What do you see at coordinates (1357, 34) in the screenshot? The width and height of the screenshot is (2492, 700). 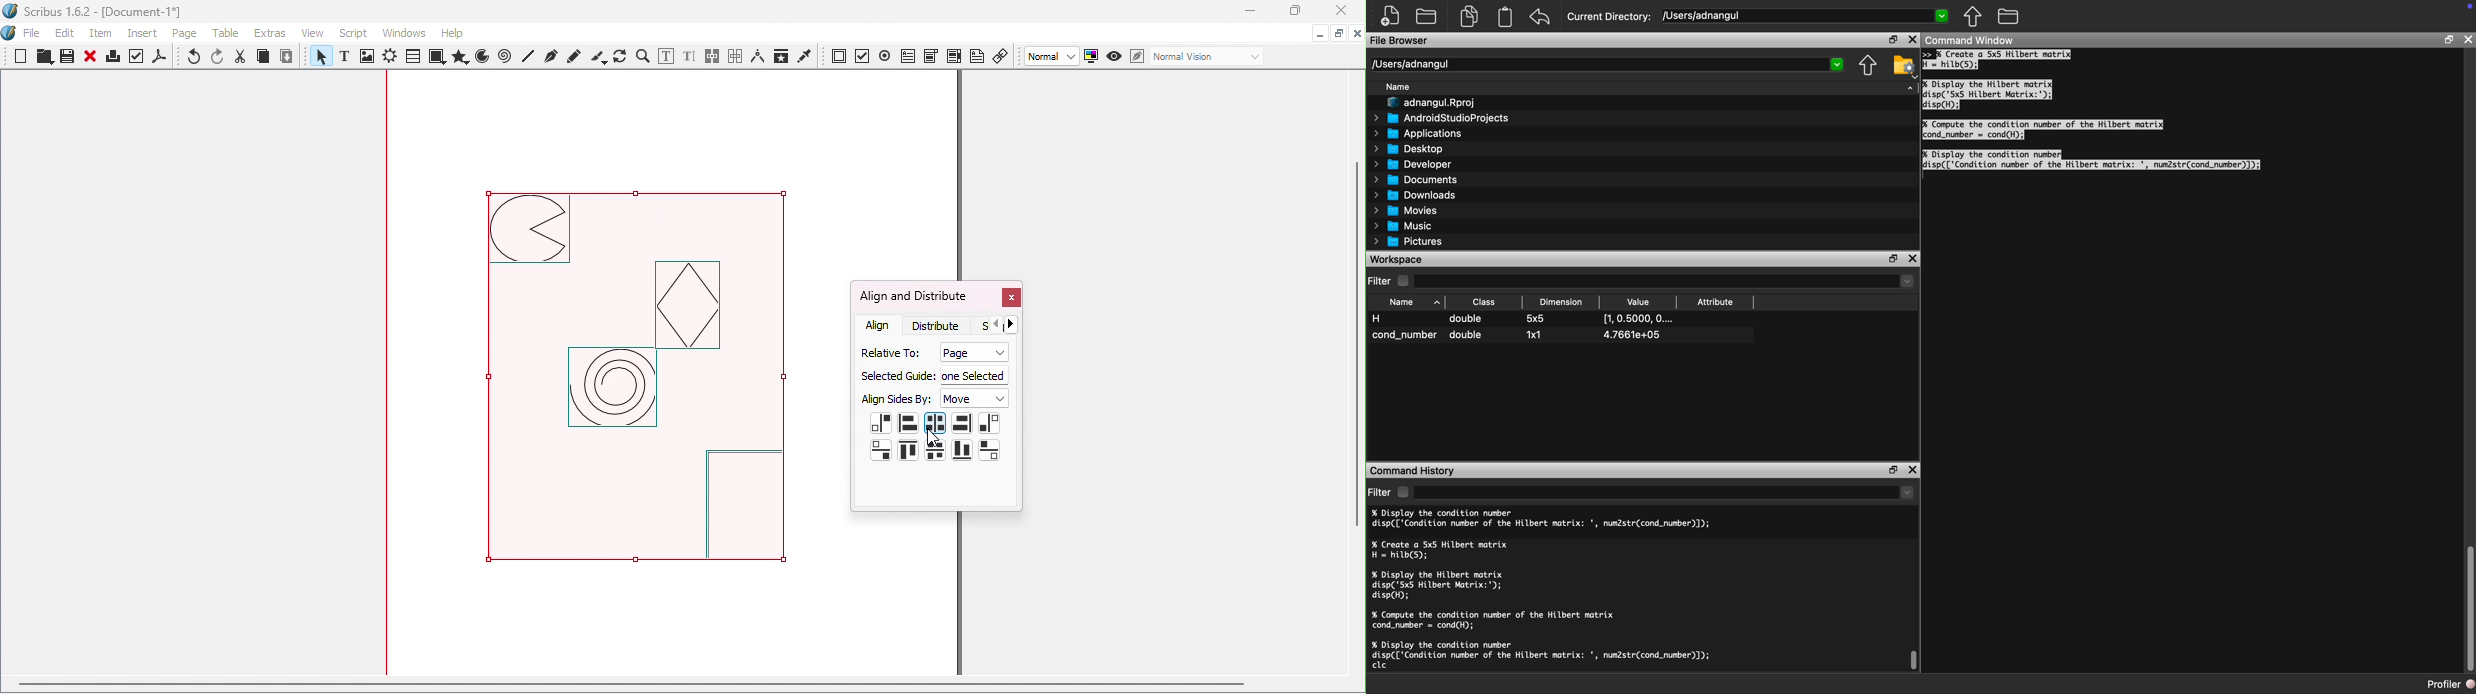 I see `Close document` at bounding box center [1357, 34].